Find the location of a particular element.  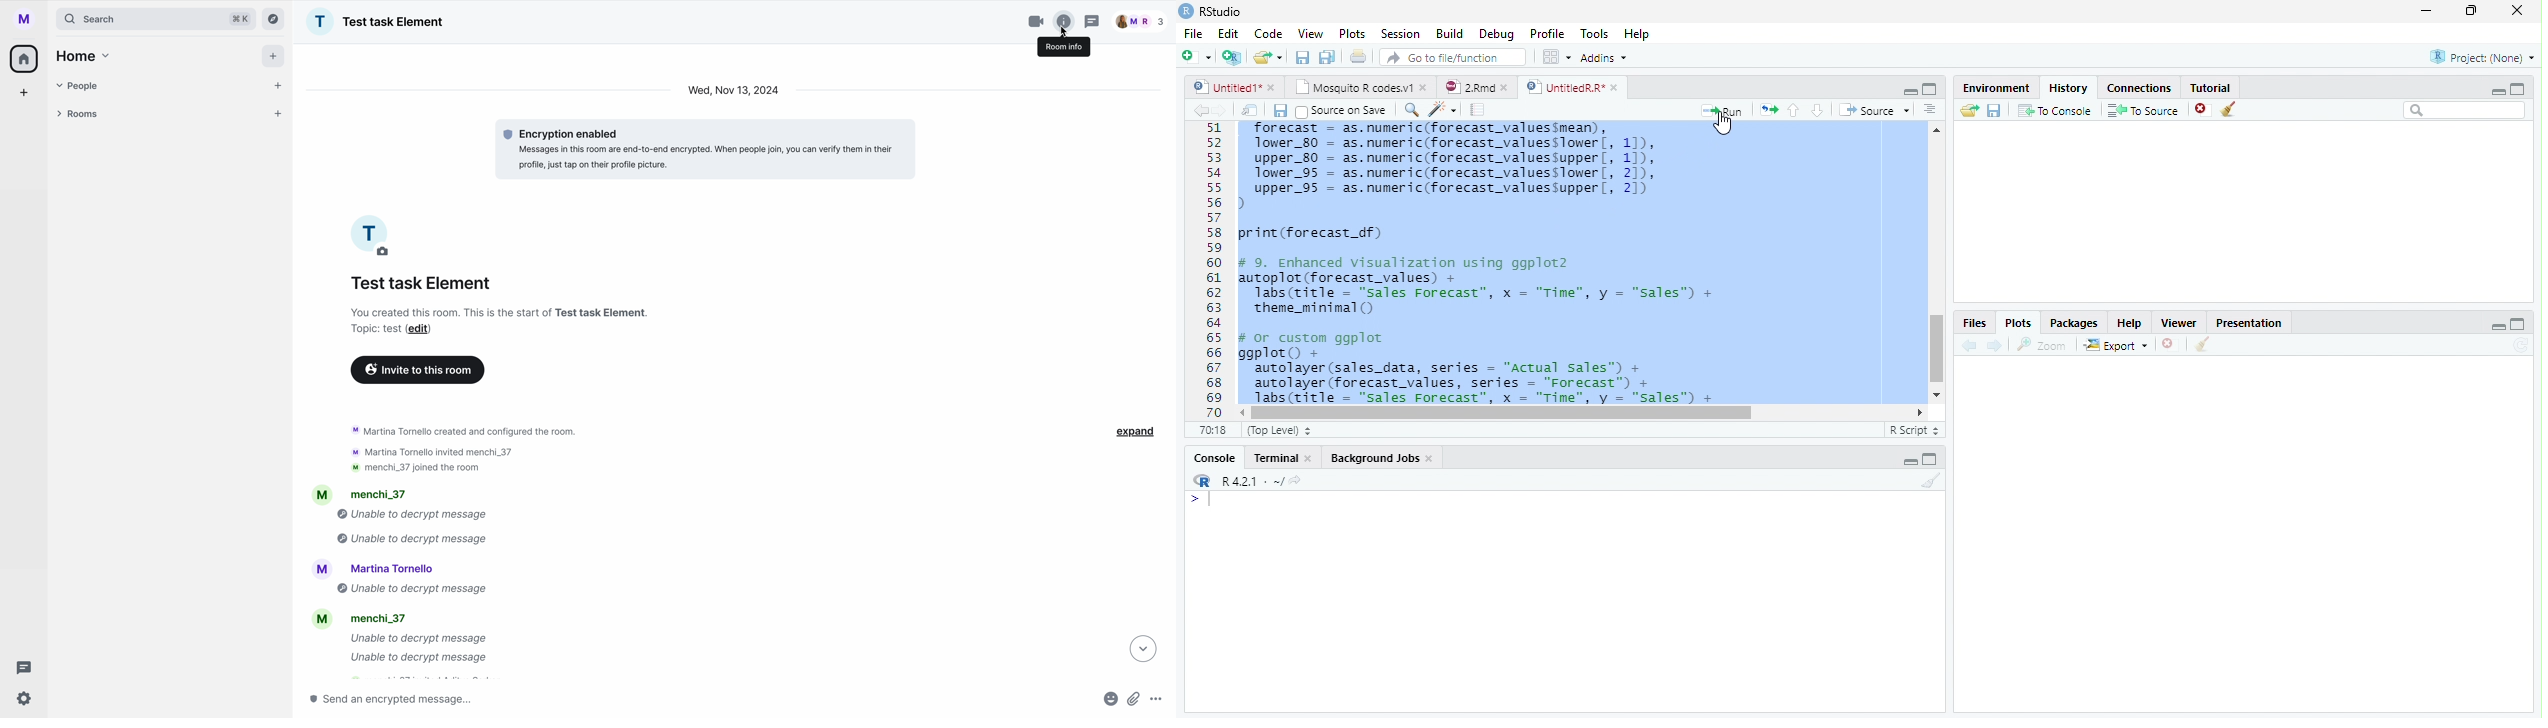

Cursor is located at coordinates (1727, 127).